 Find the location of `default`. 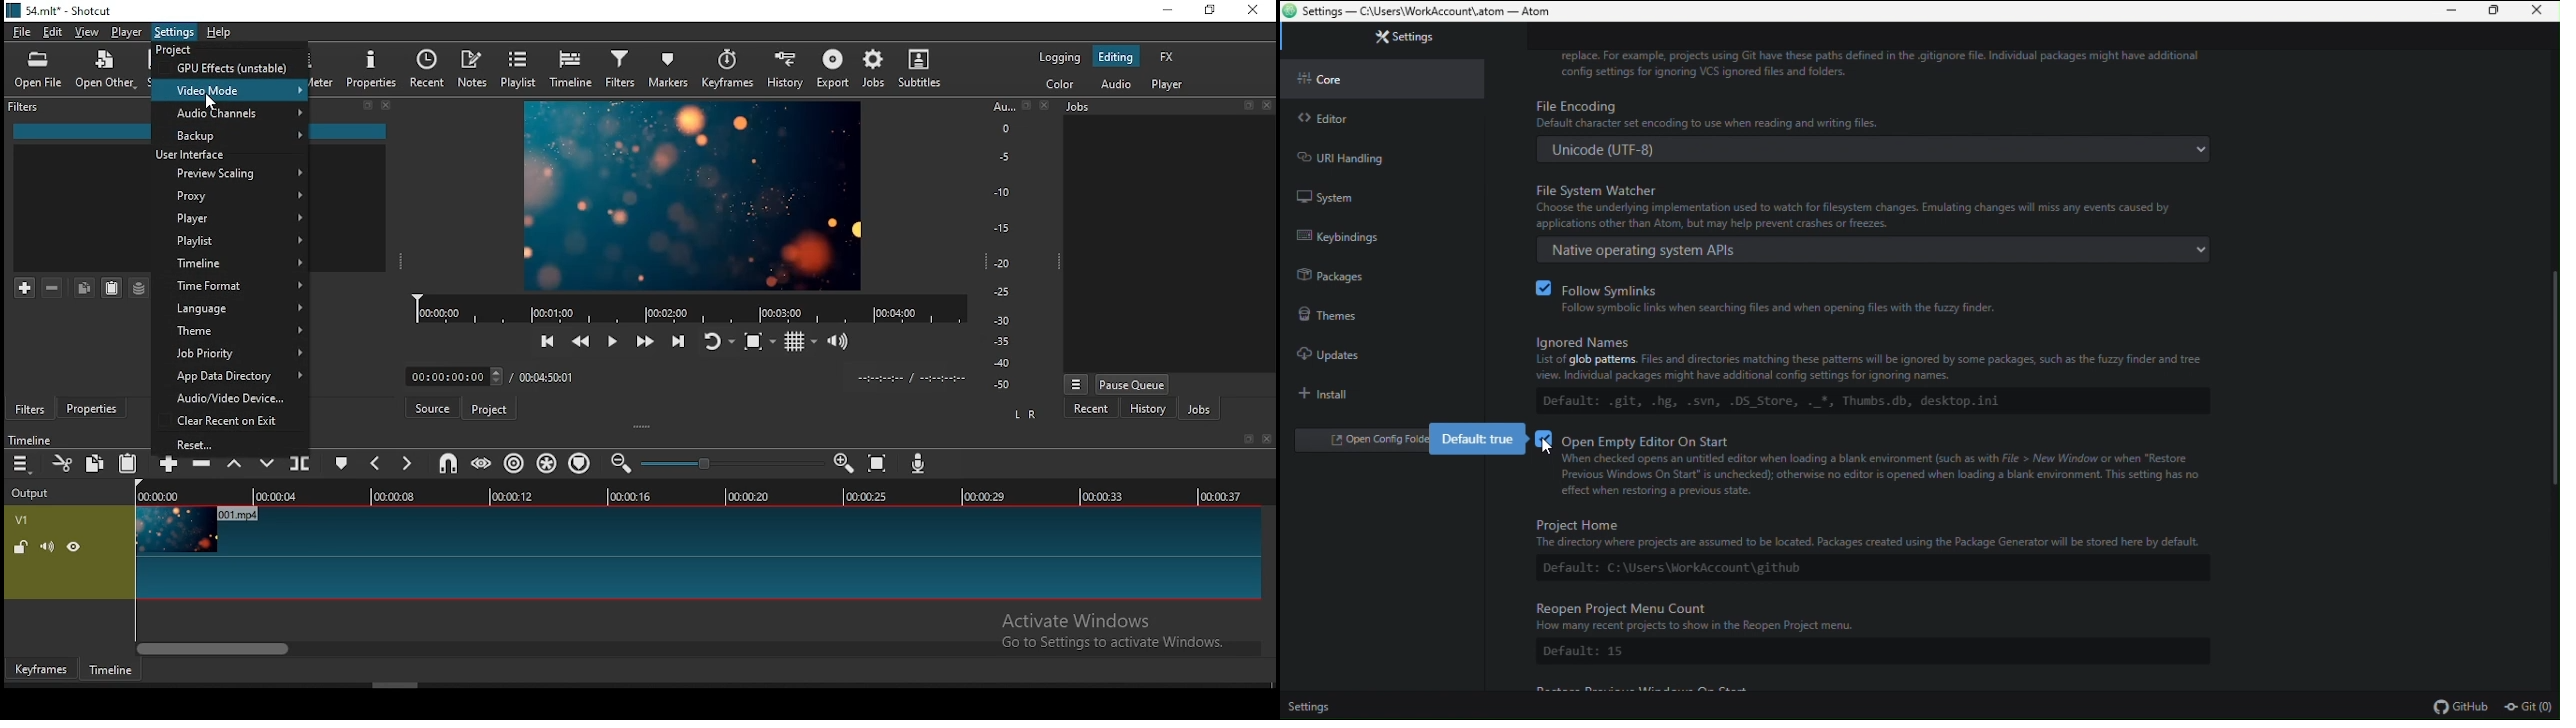

default is located at coordinates (1871, 653).